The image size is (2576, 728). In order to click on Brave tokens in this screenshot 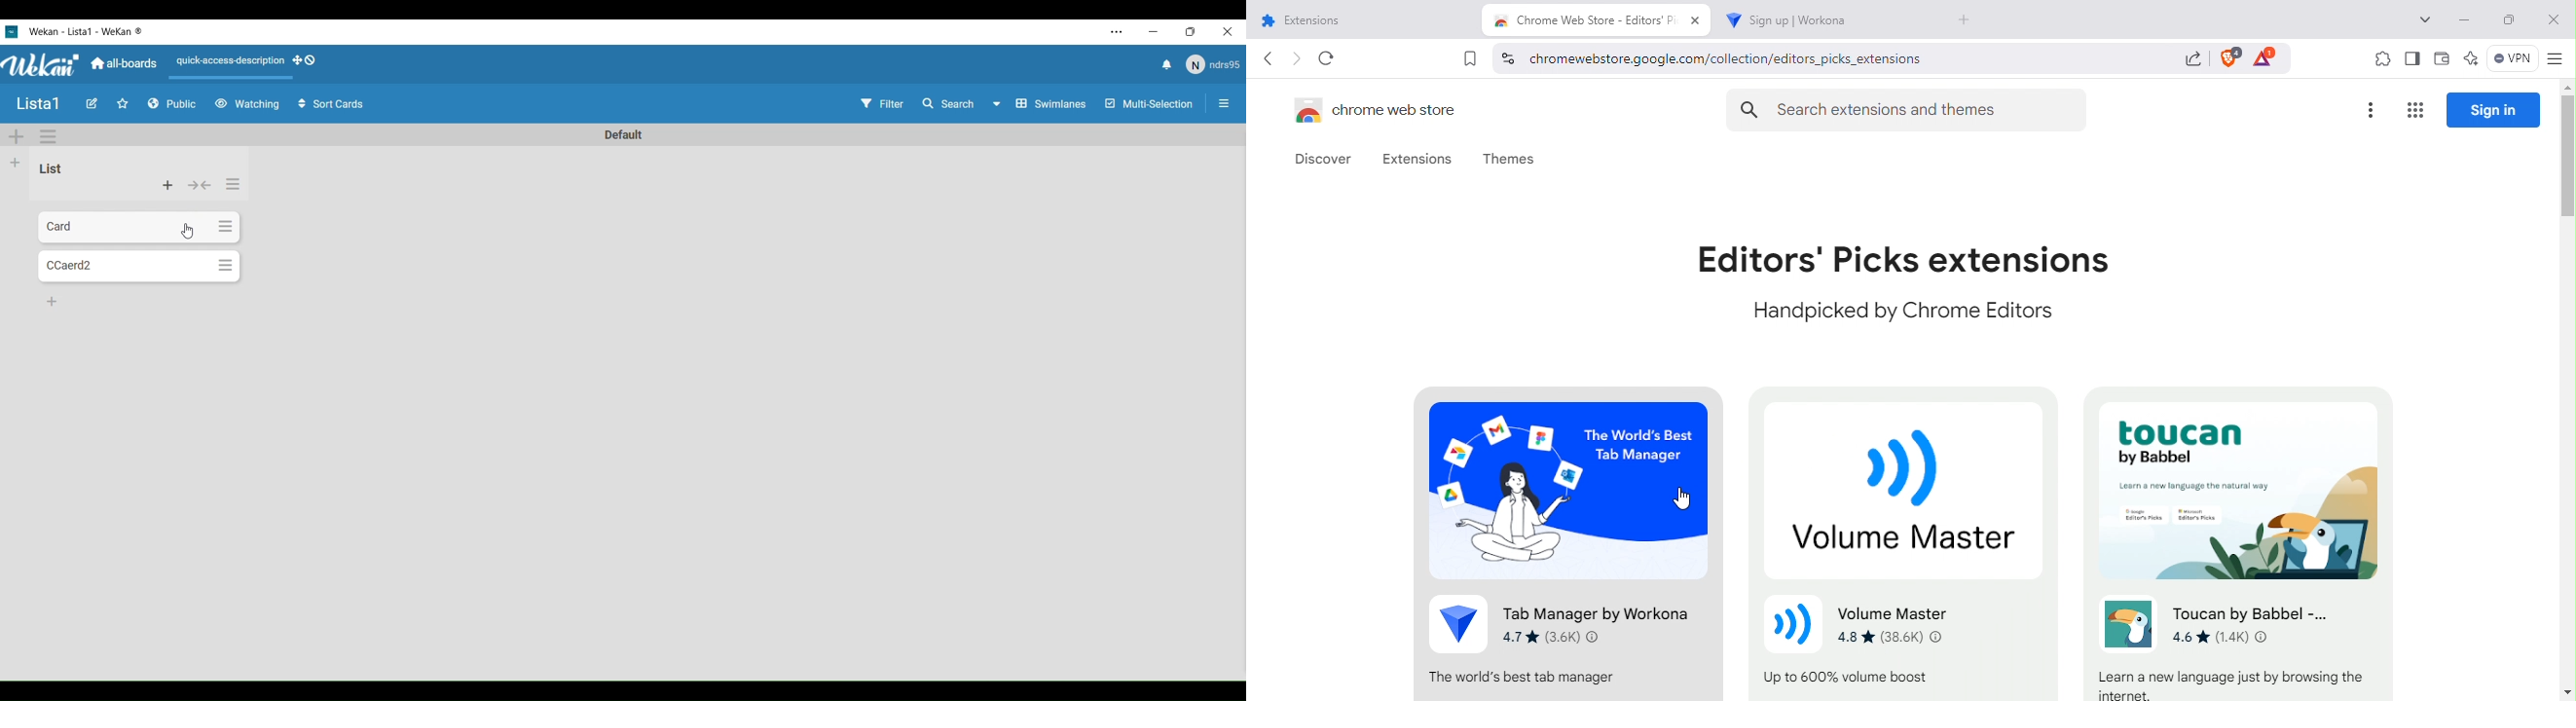, I will do `click(2264, 55)`.